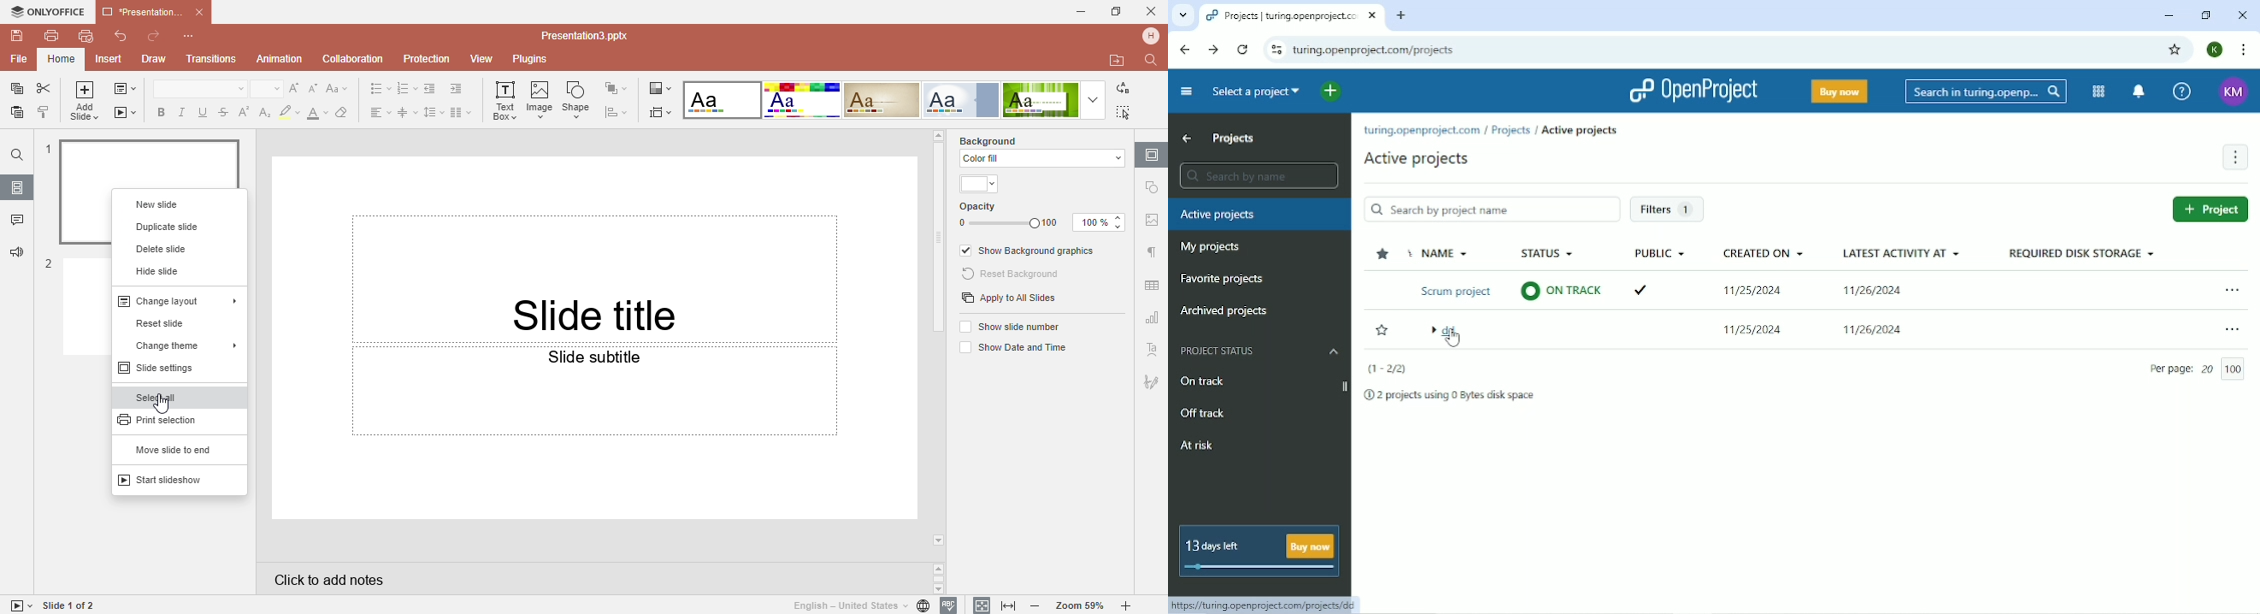 The width and height of the screenshot is (2268, 616). What do you see at coordinates (1373, 17) in the screenshot?
I see `close` at bounding box center [1373, 17].